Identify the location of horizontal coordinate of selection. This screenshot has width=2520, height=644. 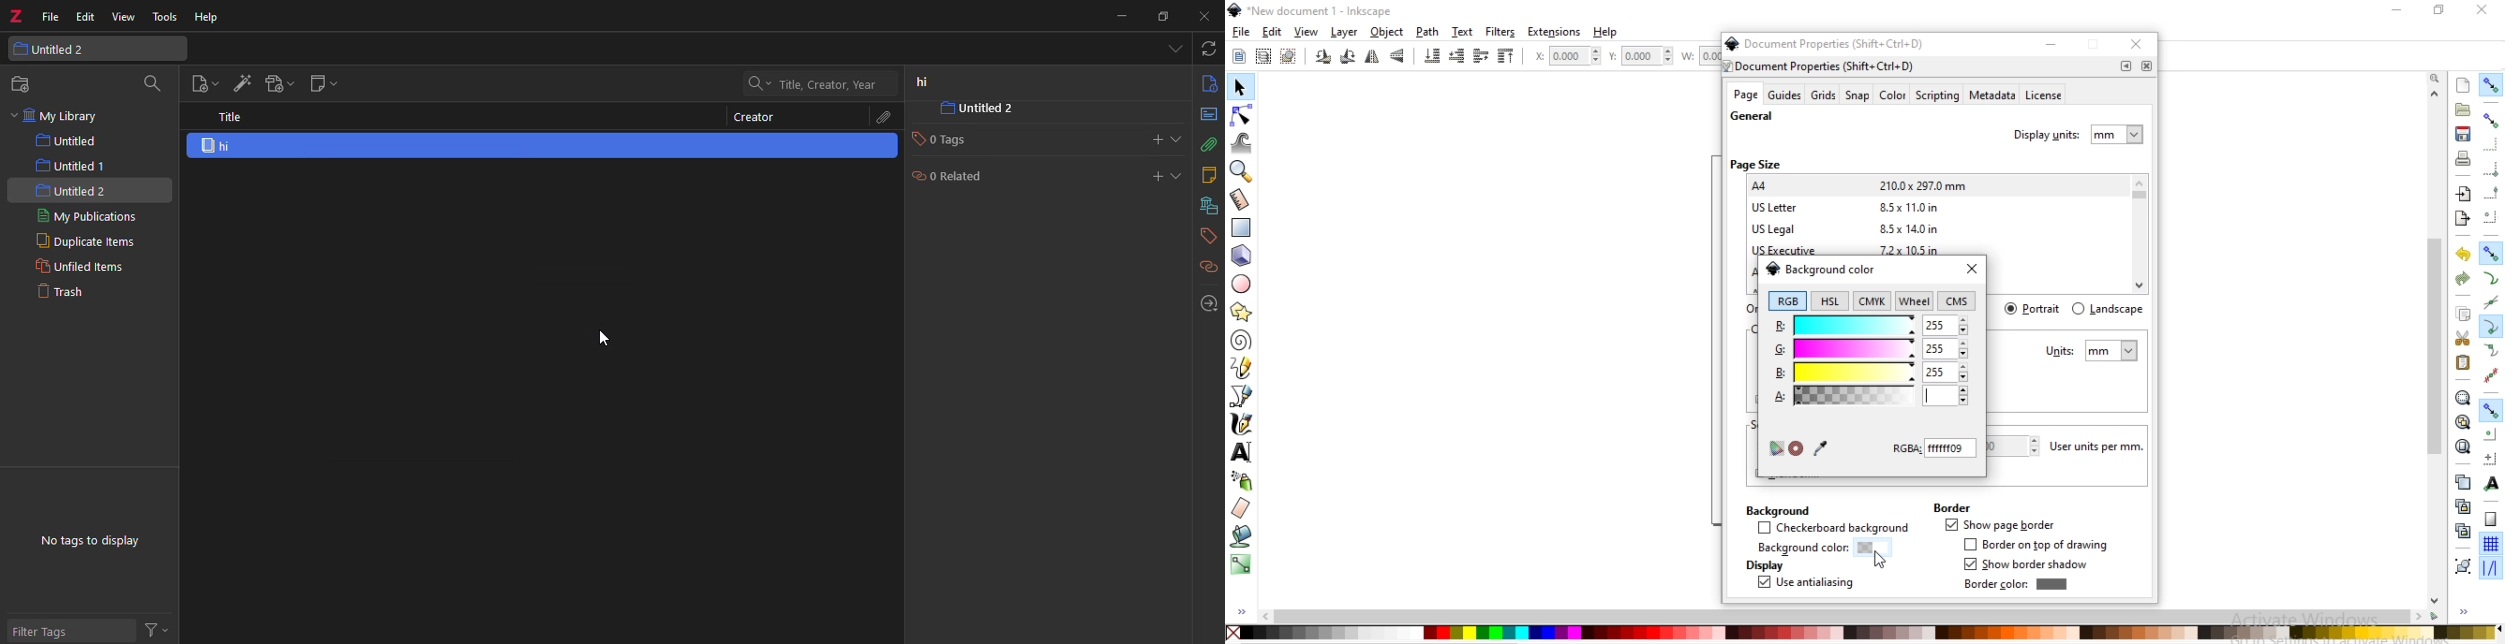
(1565, 58).